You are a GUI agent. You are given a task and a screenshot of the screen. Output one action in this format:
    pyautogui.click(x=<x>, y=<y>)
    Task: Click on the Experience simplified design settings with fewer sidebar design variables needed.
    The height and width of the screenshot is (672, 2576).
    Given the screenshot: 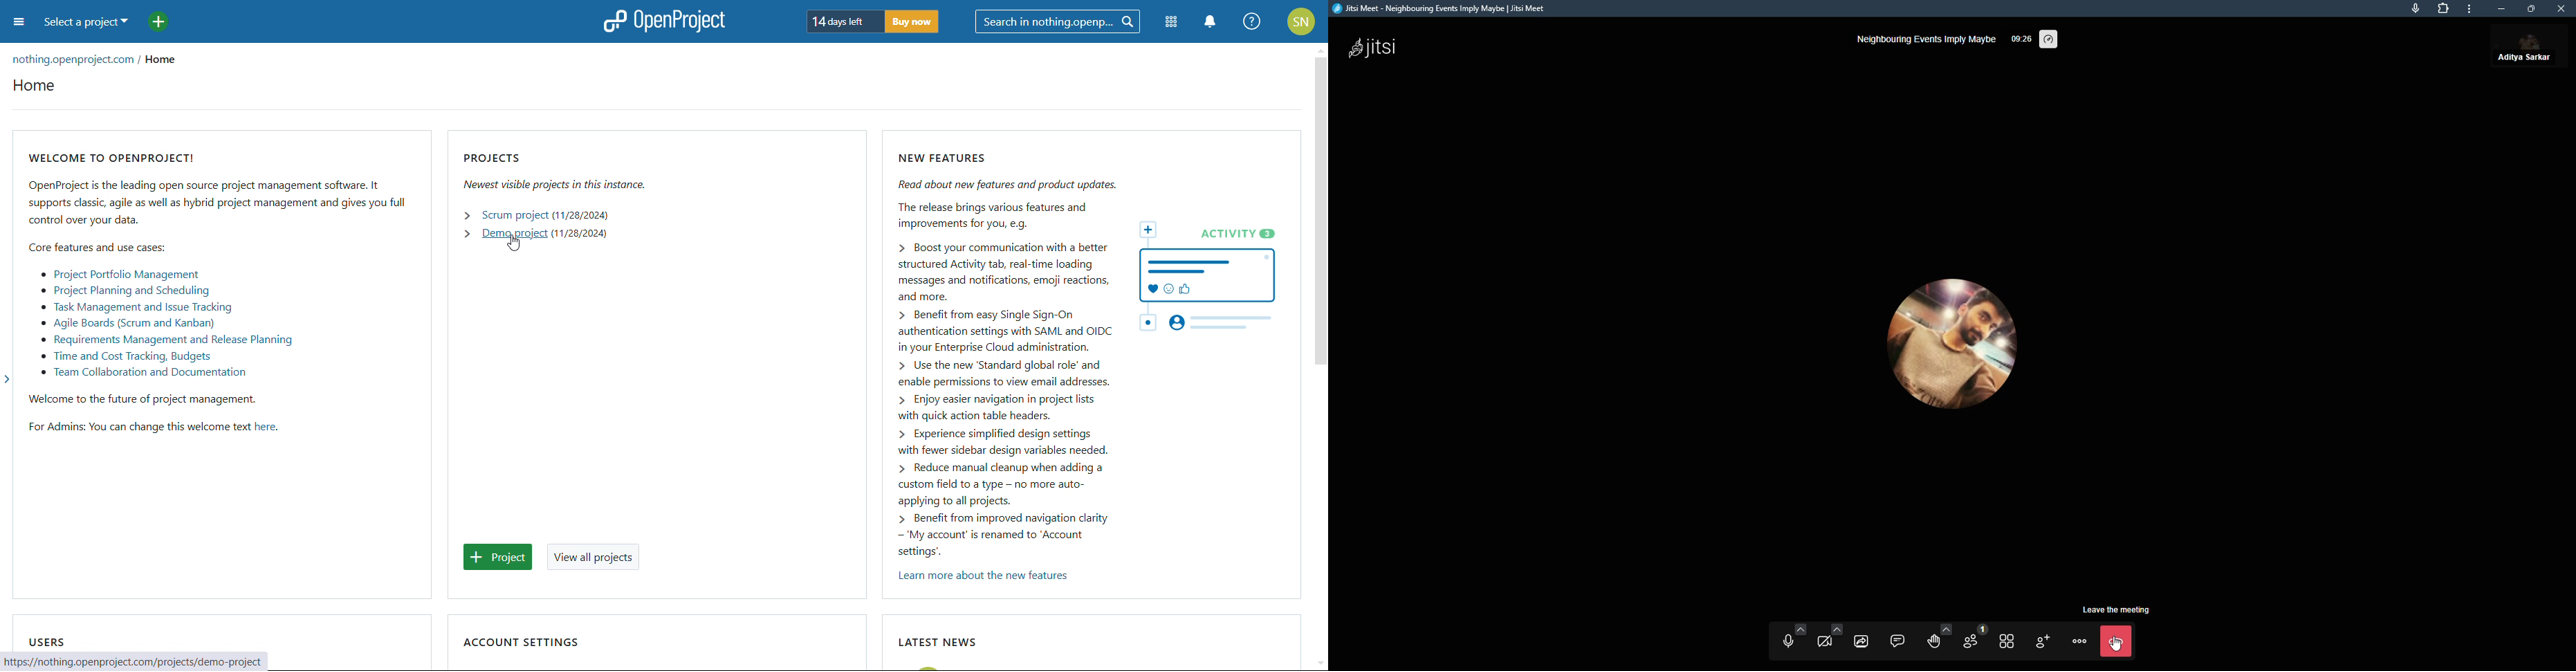 What is the action you would take?
    pyautogui.click(x=1000, y=443)
    